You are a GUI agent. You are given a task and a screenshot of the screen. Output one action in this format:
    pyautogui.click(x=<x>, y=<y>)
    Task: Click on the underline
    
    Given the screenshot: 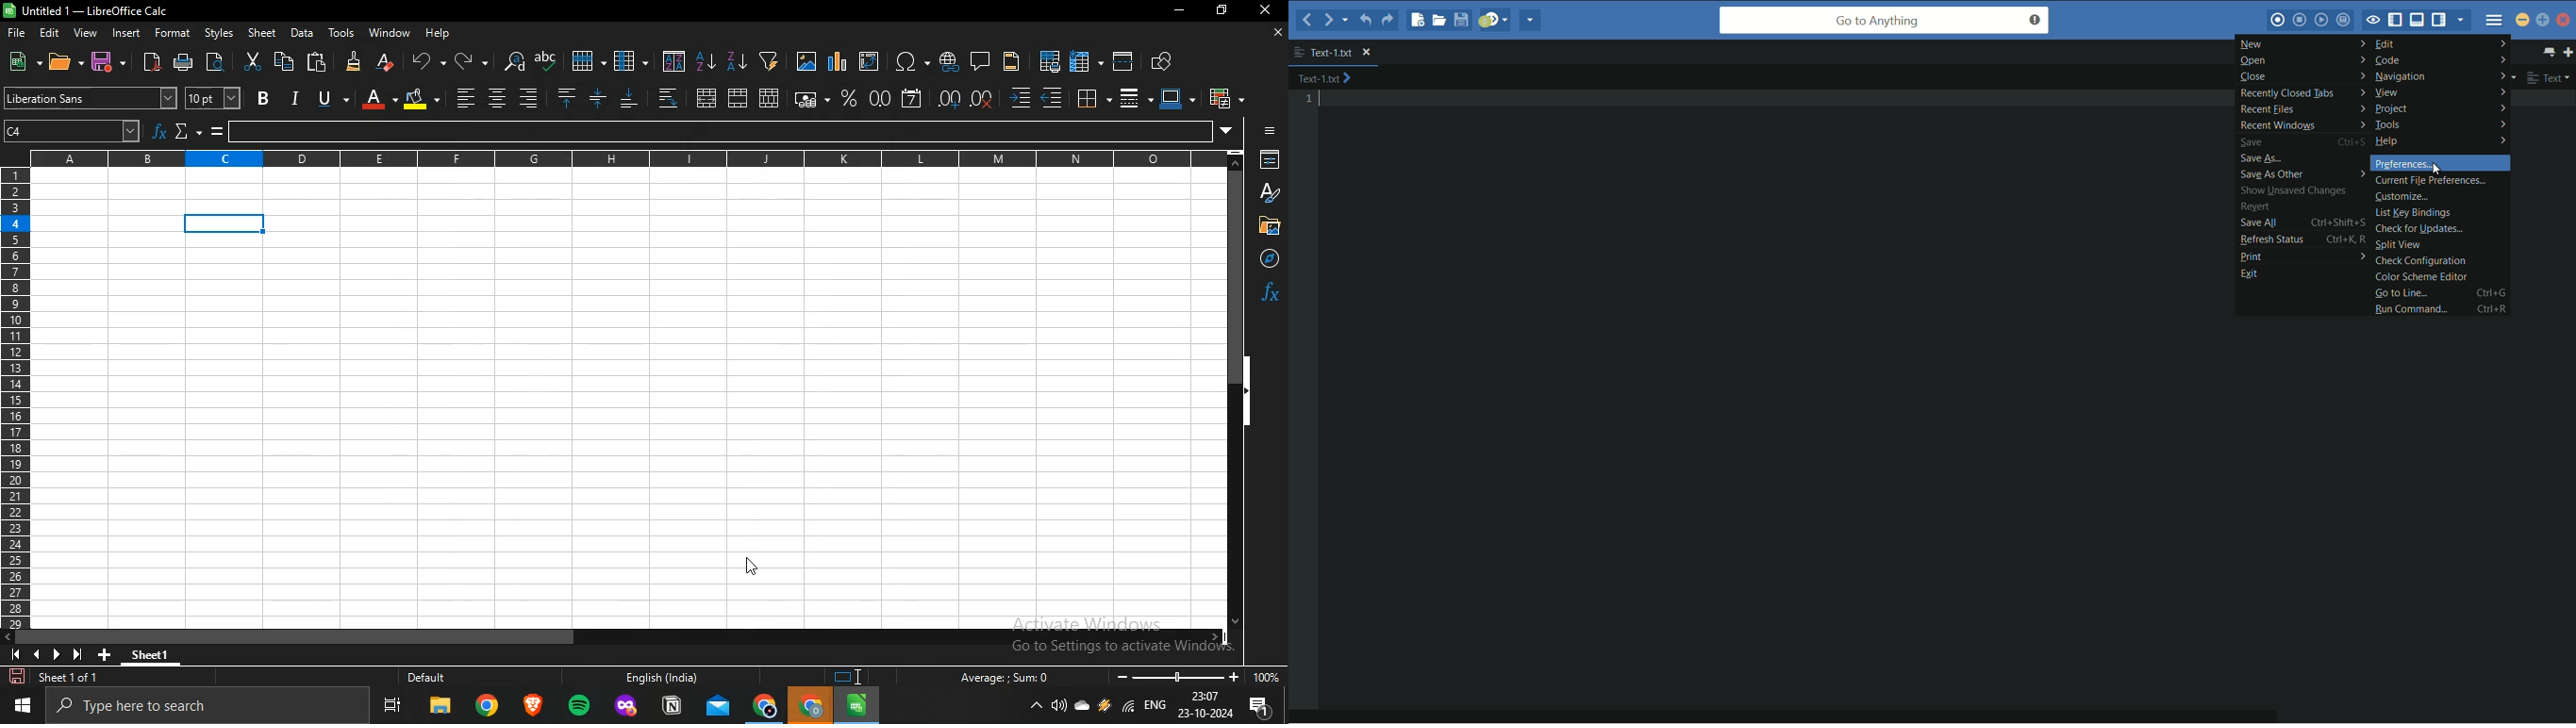 What is the action you would take?
    pyautogui.click(x=324, y=96)
    